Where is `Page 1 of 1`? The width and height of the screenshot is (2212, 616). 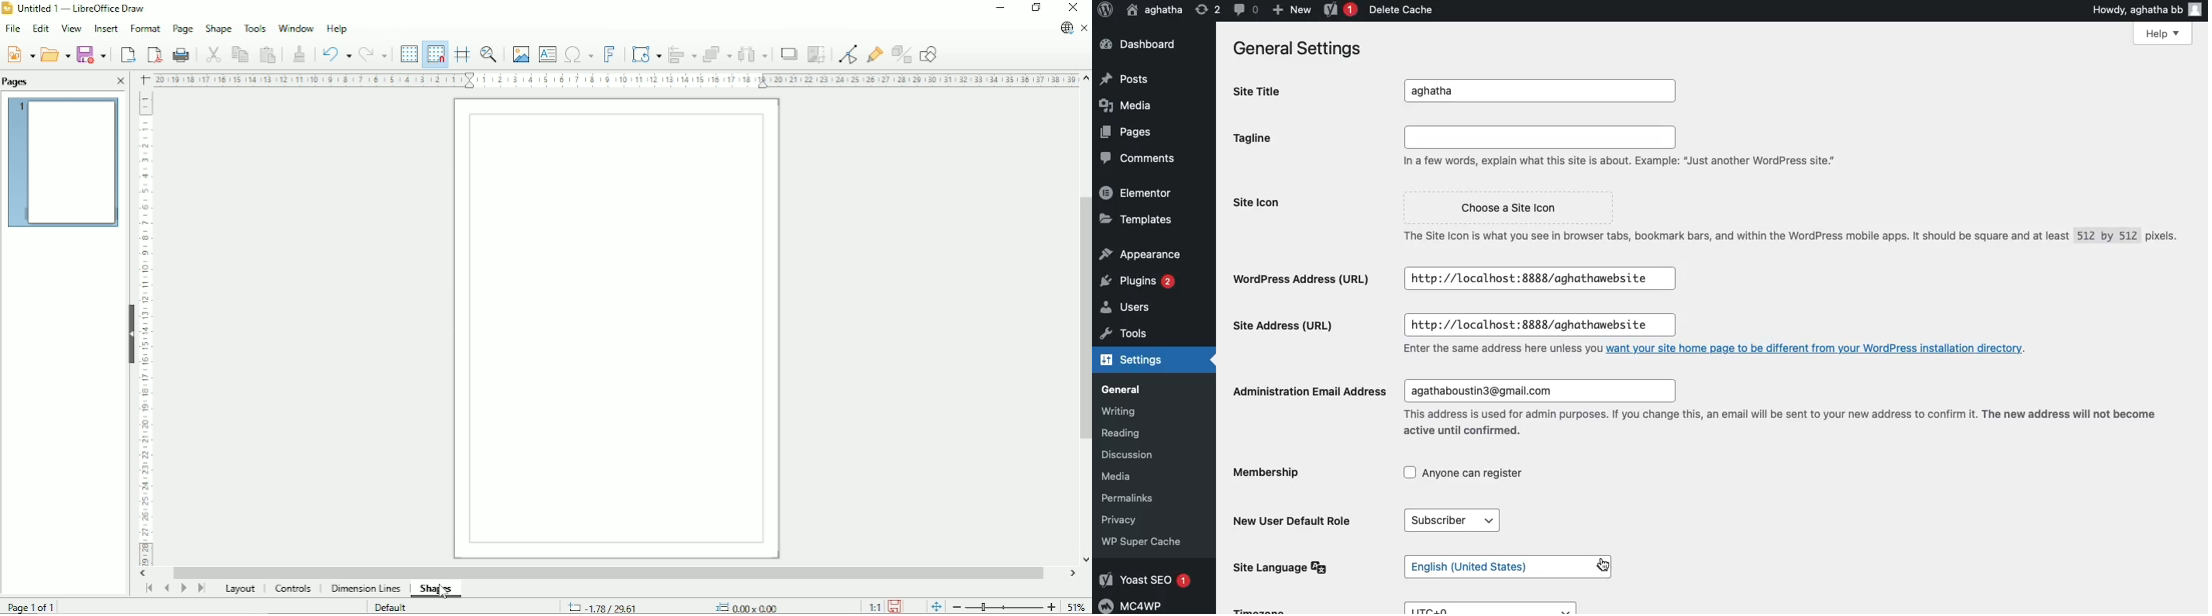
Page 1 of 1 is located at coordinates (33, 605).